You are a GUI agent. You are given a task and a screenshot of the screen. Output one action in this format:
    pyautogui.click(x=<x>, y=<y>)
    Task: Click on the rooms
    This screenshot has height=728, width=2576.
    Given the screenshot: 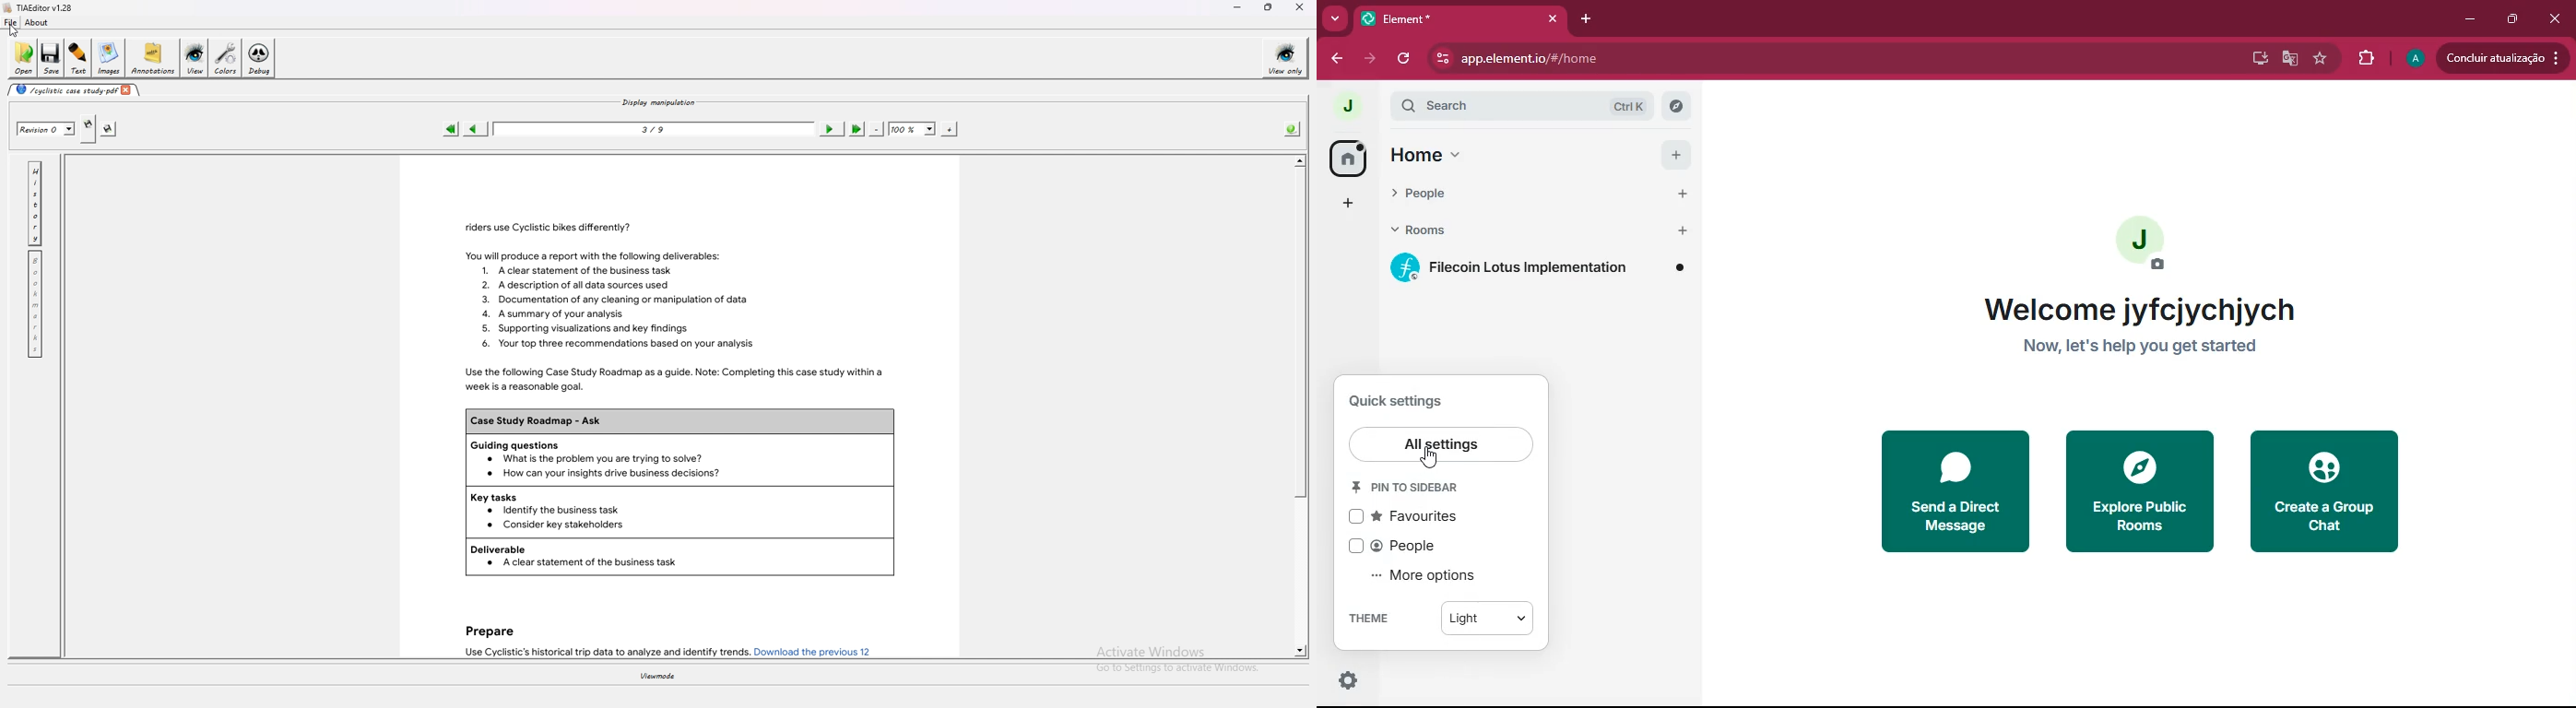 What is the action you would take?
    pyautogui.click(x=1424, y=231)
    